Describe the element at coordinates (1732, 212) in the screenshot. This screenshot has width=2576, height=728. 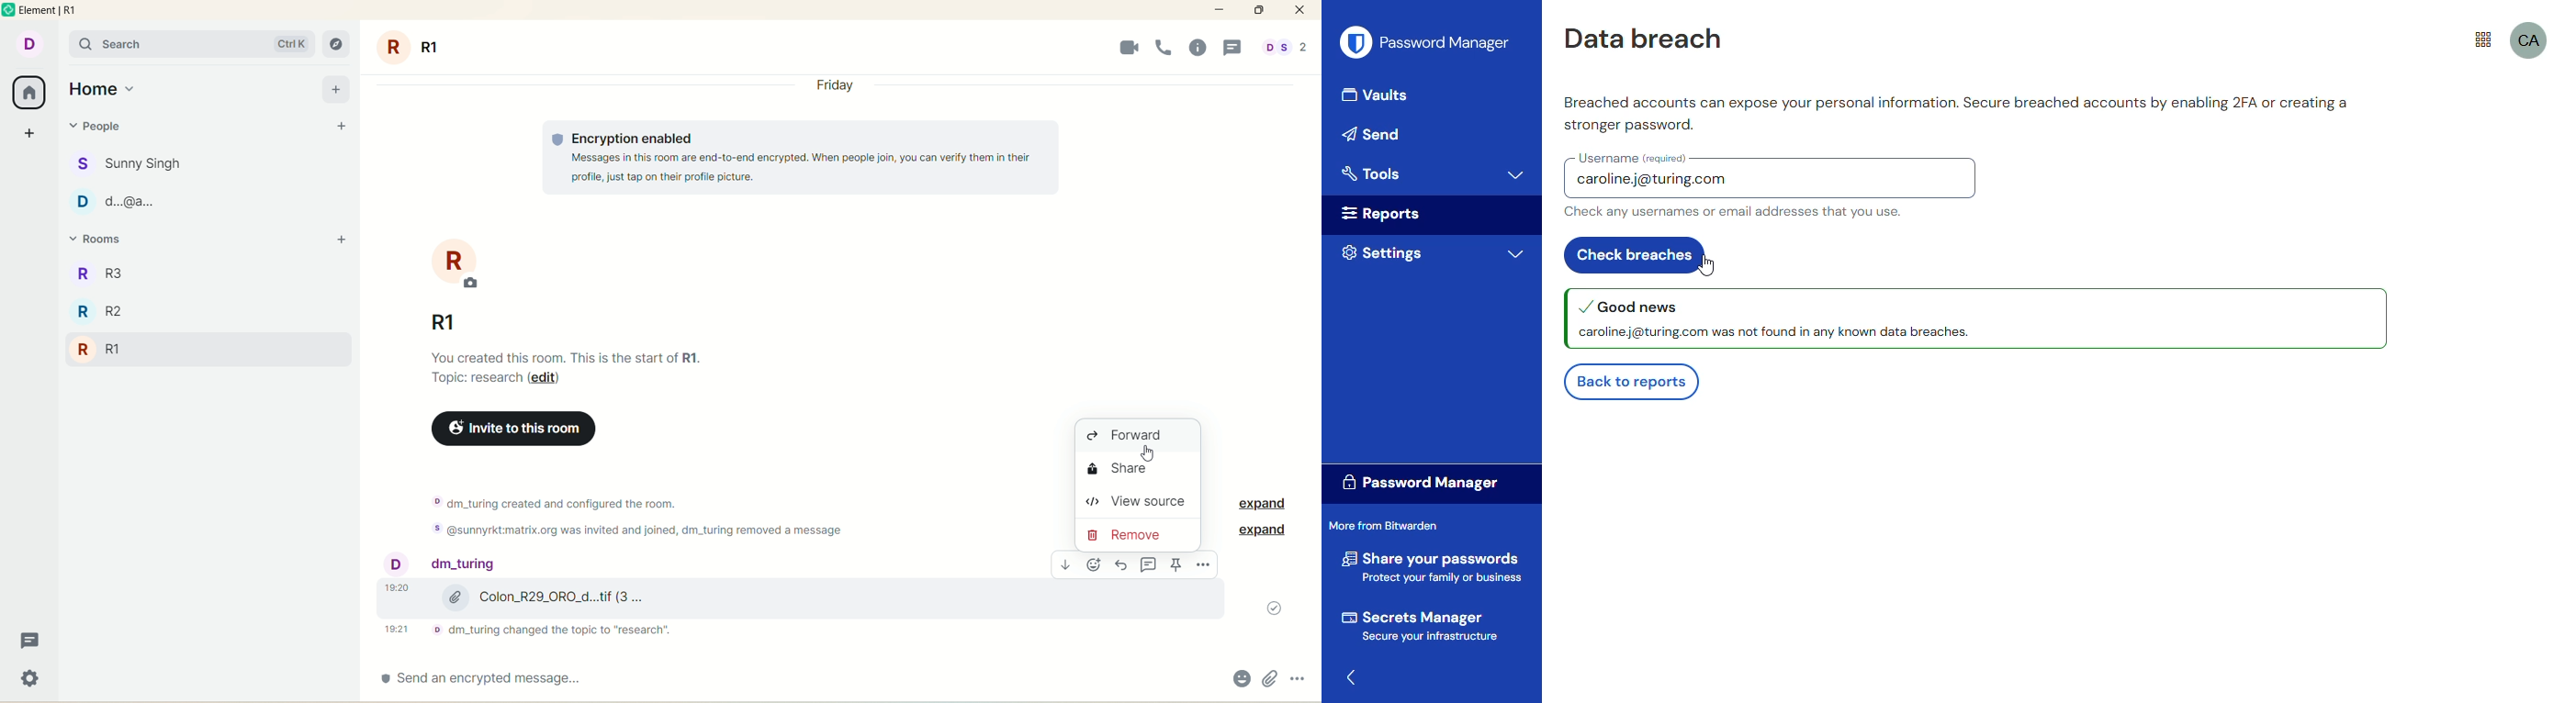
I see `Check any usernames or email addresses that you use.` at that location.